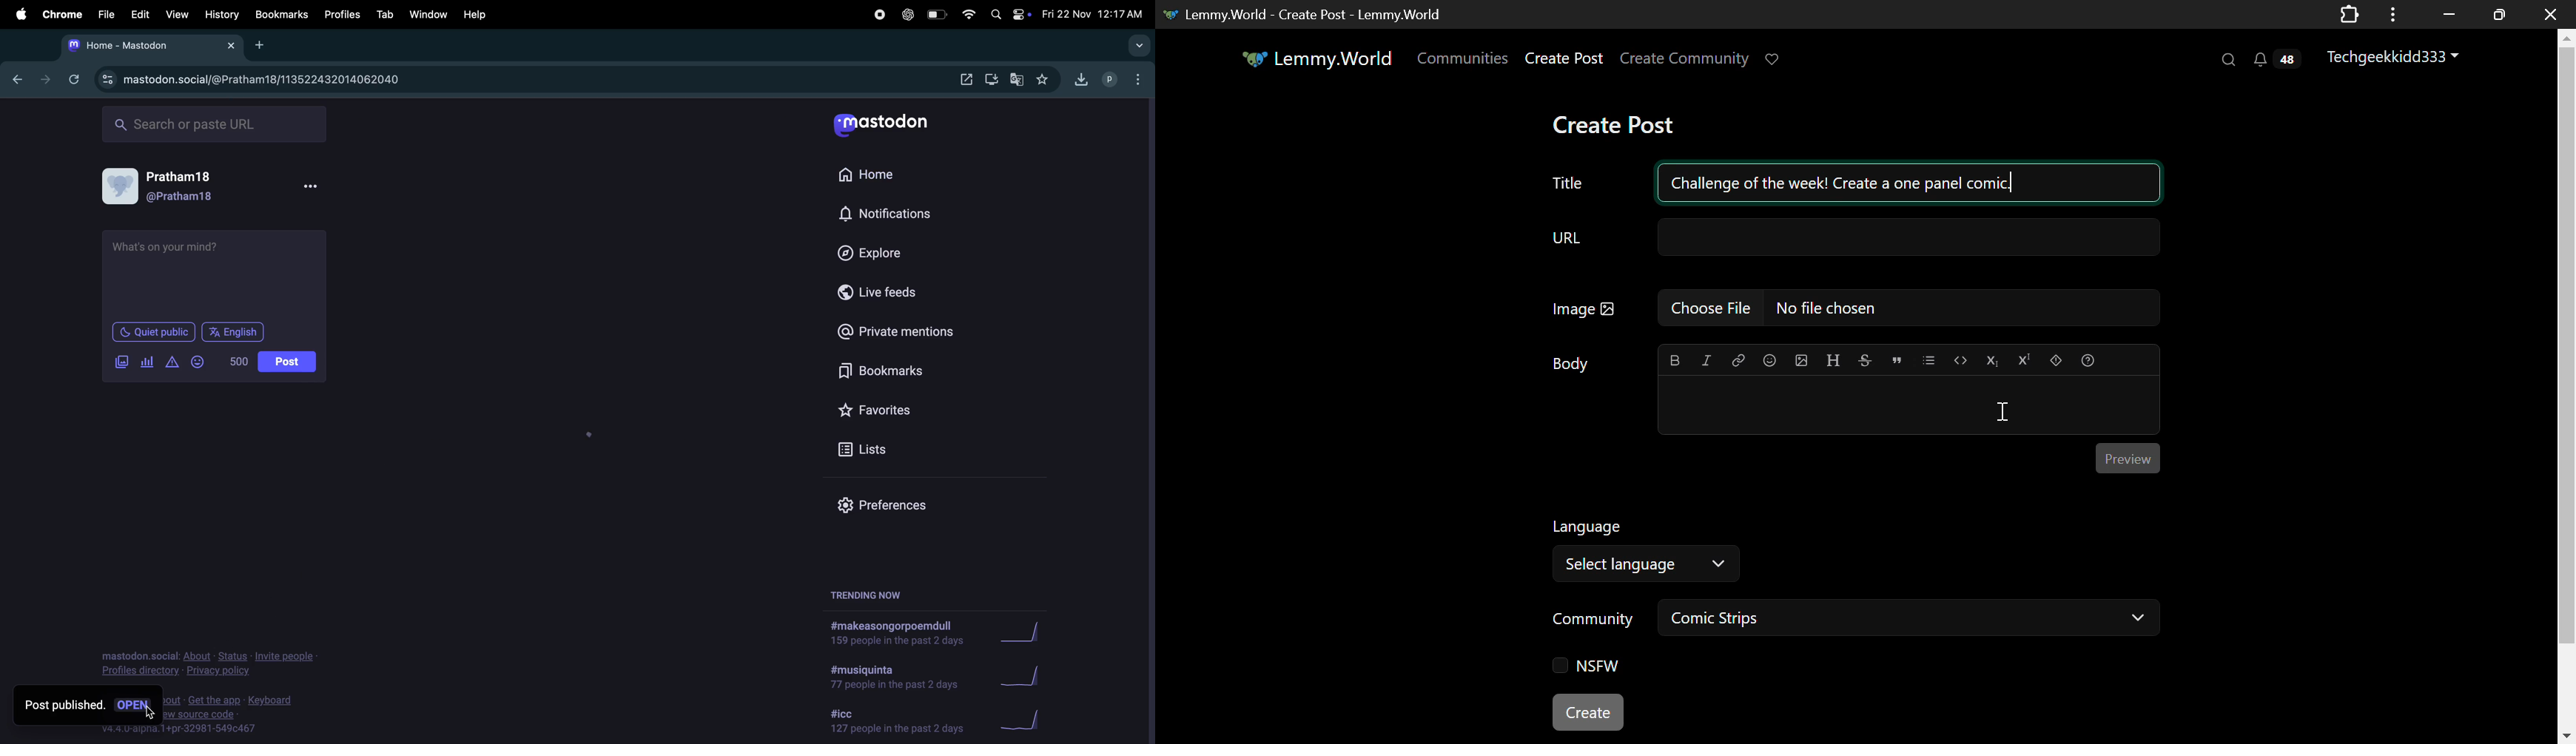 Image resolution: width=2576 pixels, height=756 pixels. Describe the element at coordinates (103, 14) in the screenshot. I see `file` at that location.